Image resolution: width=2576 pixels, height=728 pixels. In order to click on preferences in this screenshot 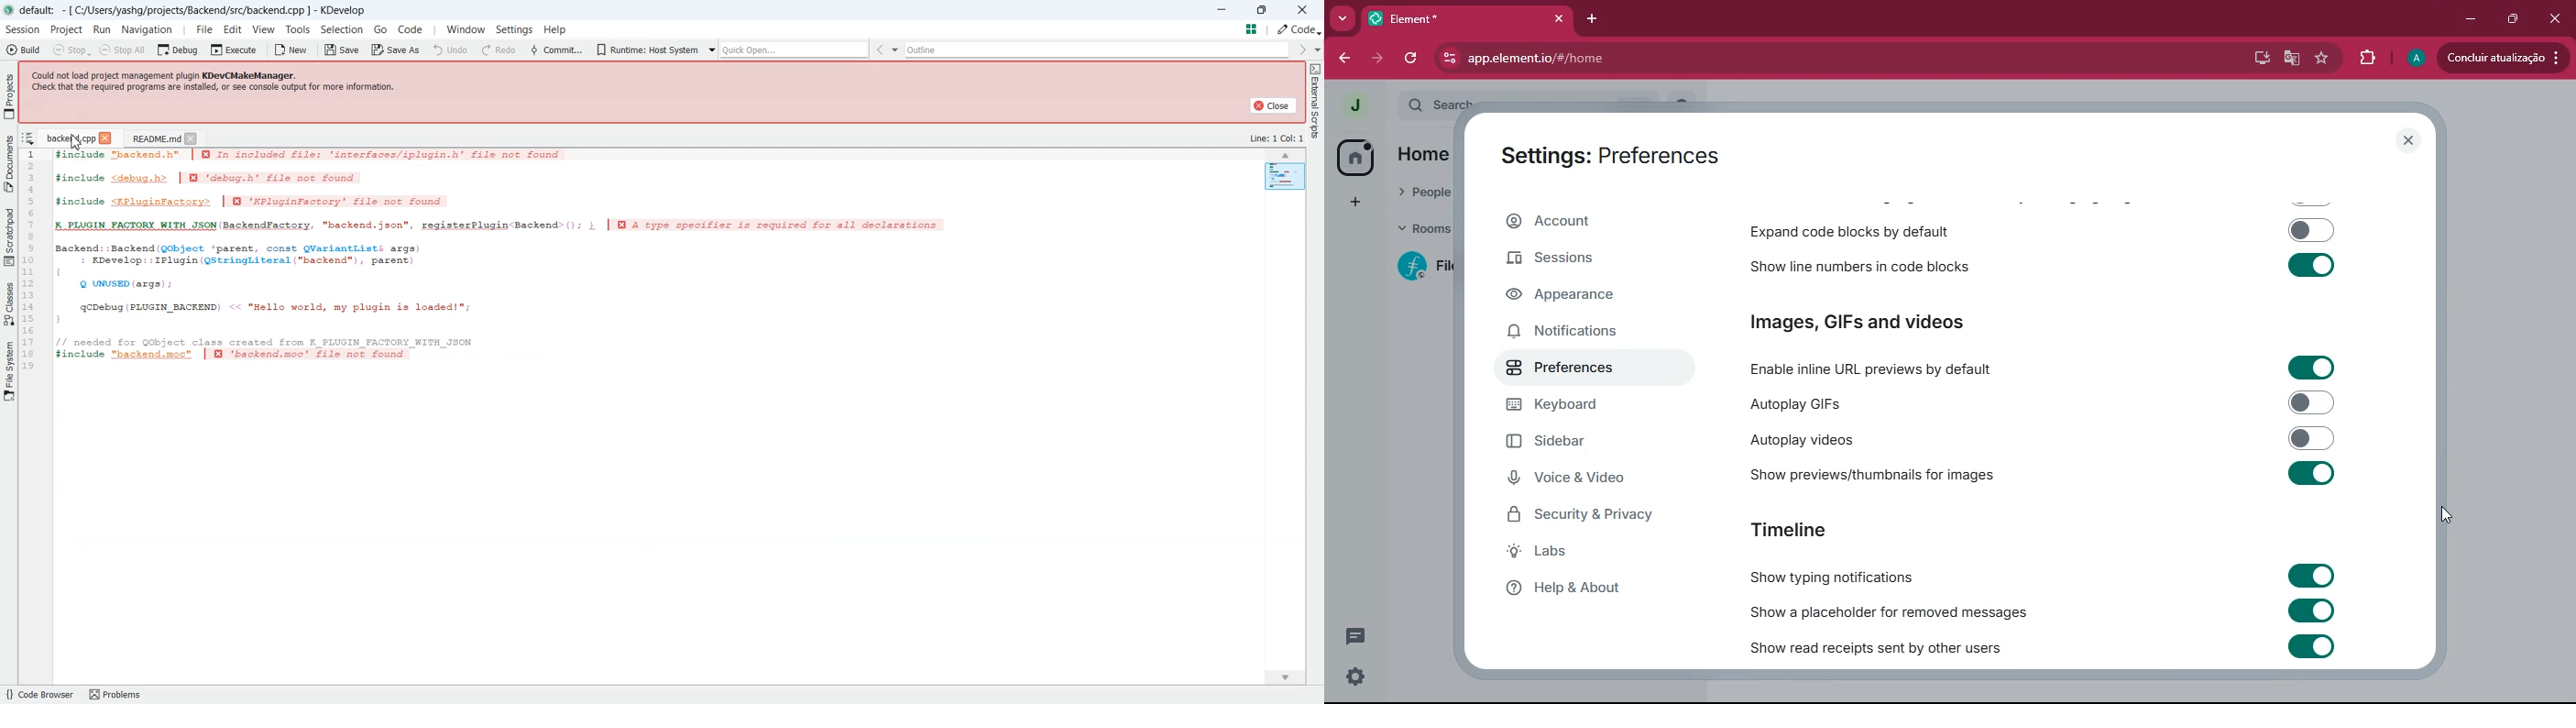, I will do `click(1577, 369)`.